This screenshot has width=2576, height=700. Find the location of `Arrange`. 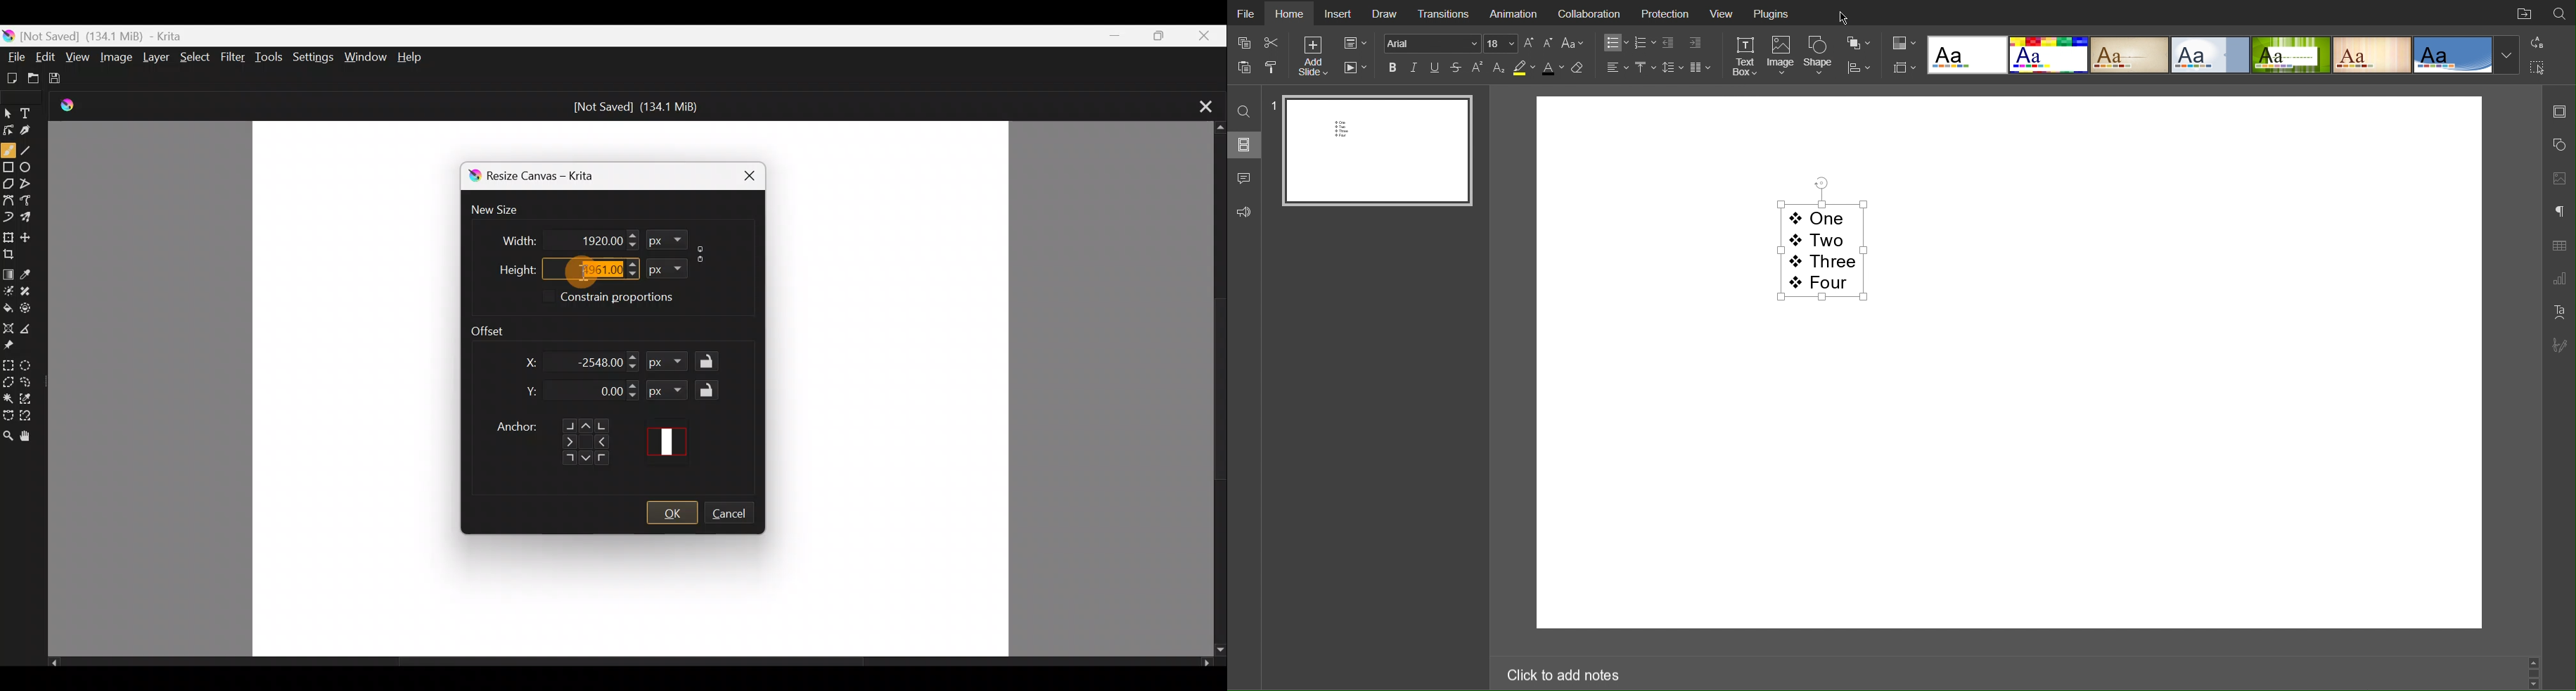

Arrange is located at coordinates (1859, 44).